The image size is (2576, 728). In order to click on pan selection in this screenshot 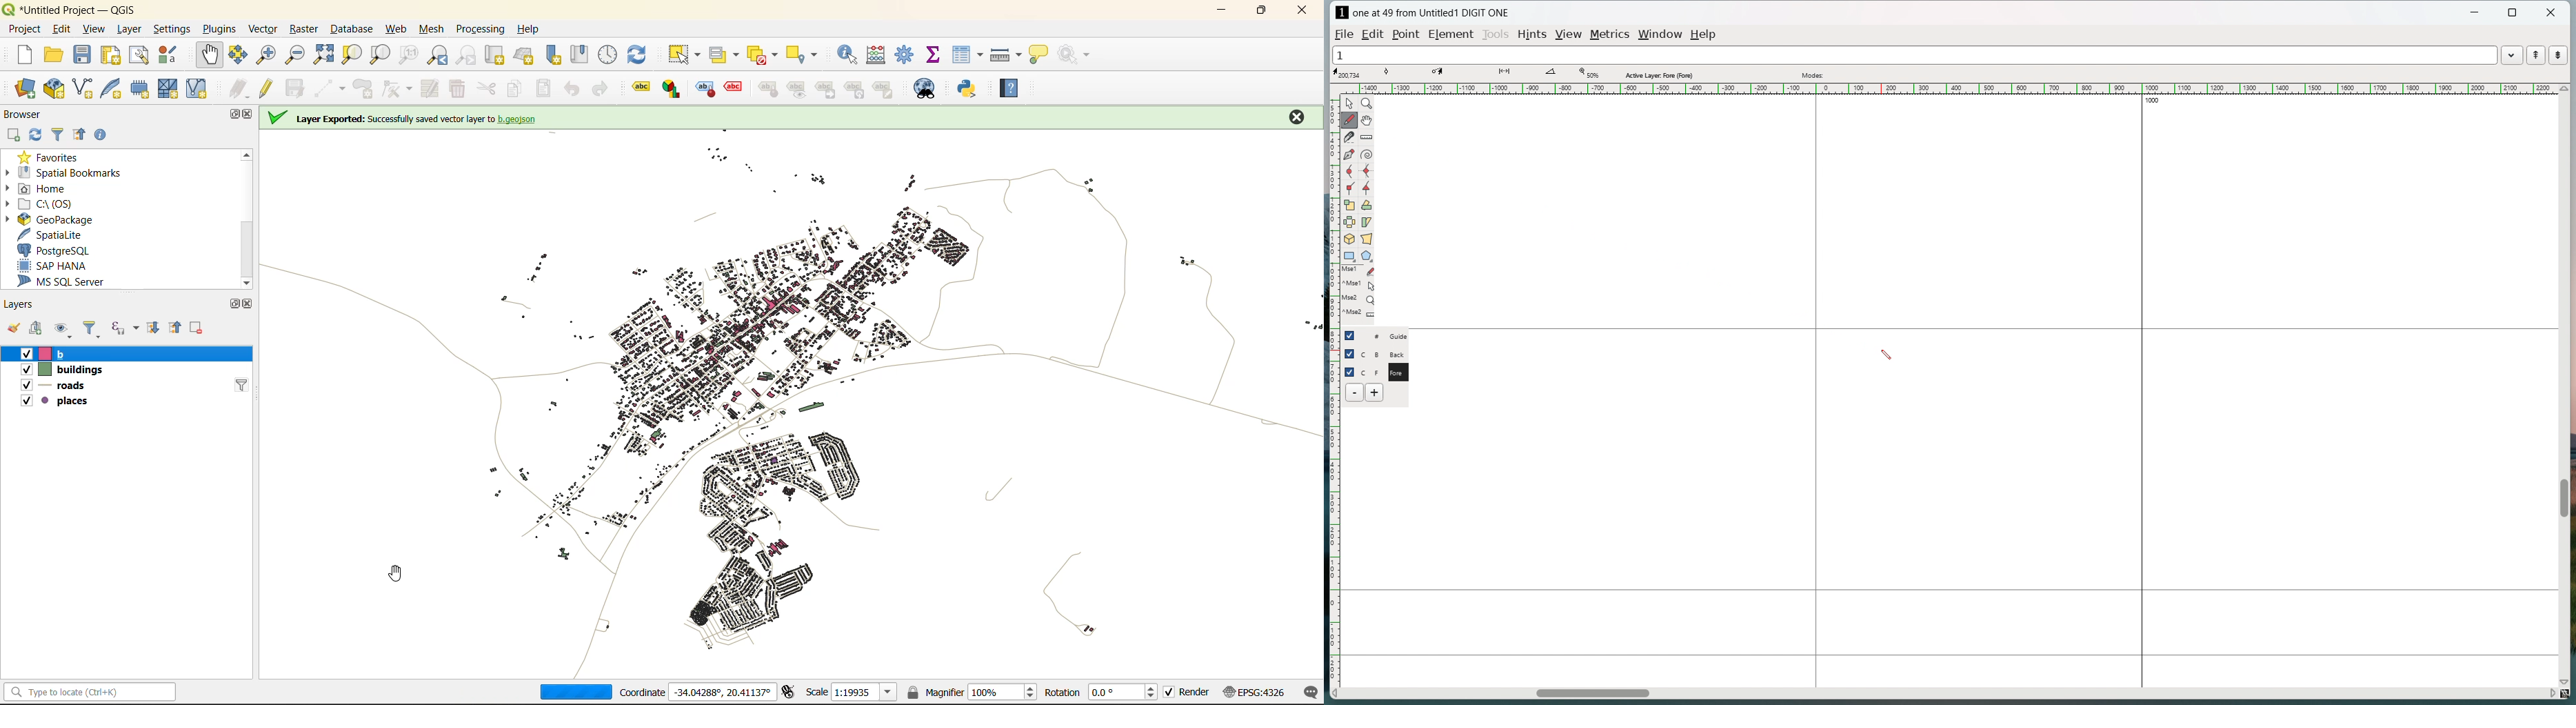, I will do `click(239, 54)`.